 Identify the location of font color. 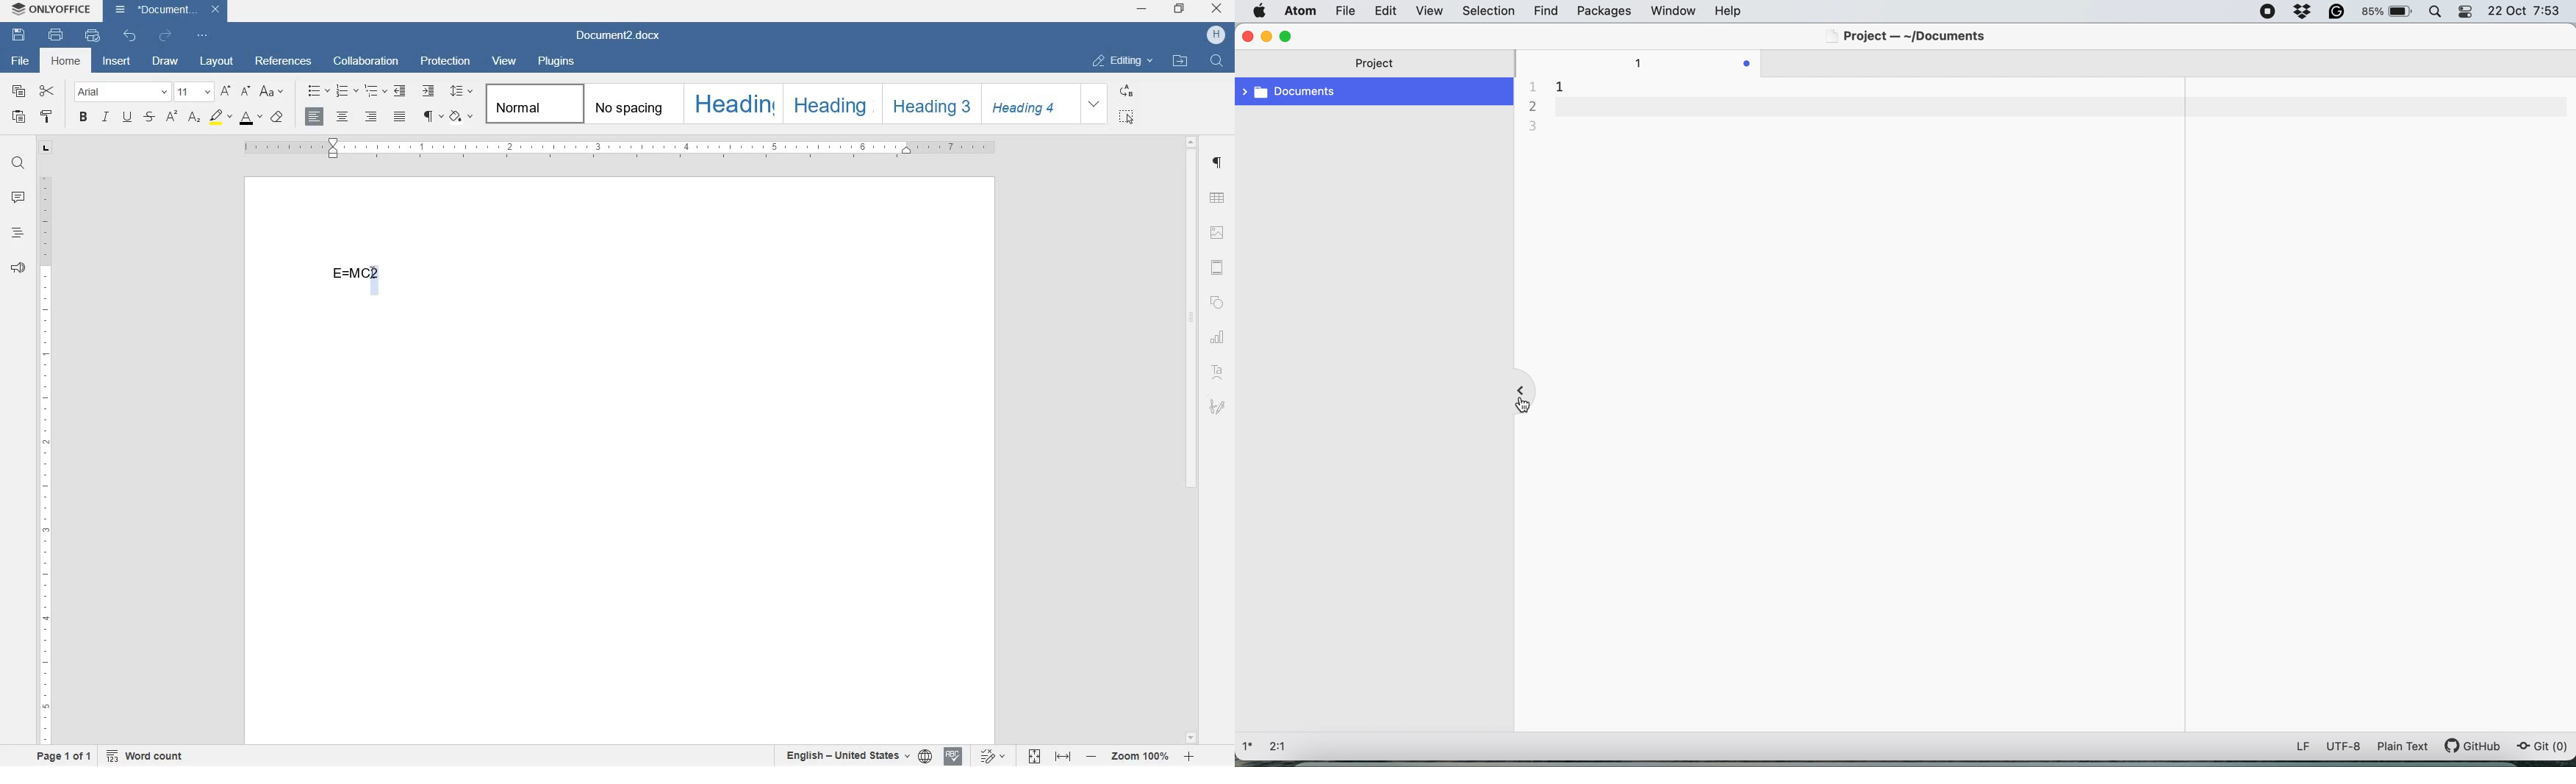
(252, 118).